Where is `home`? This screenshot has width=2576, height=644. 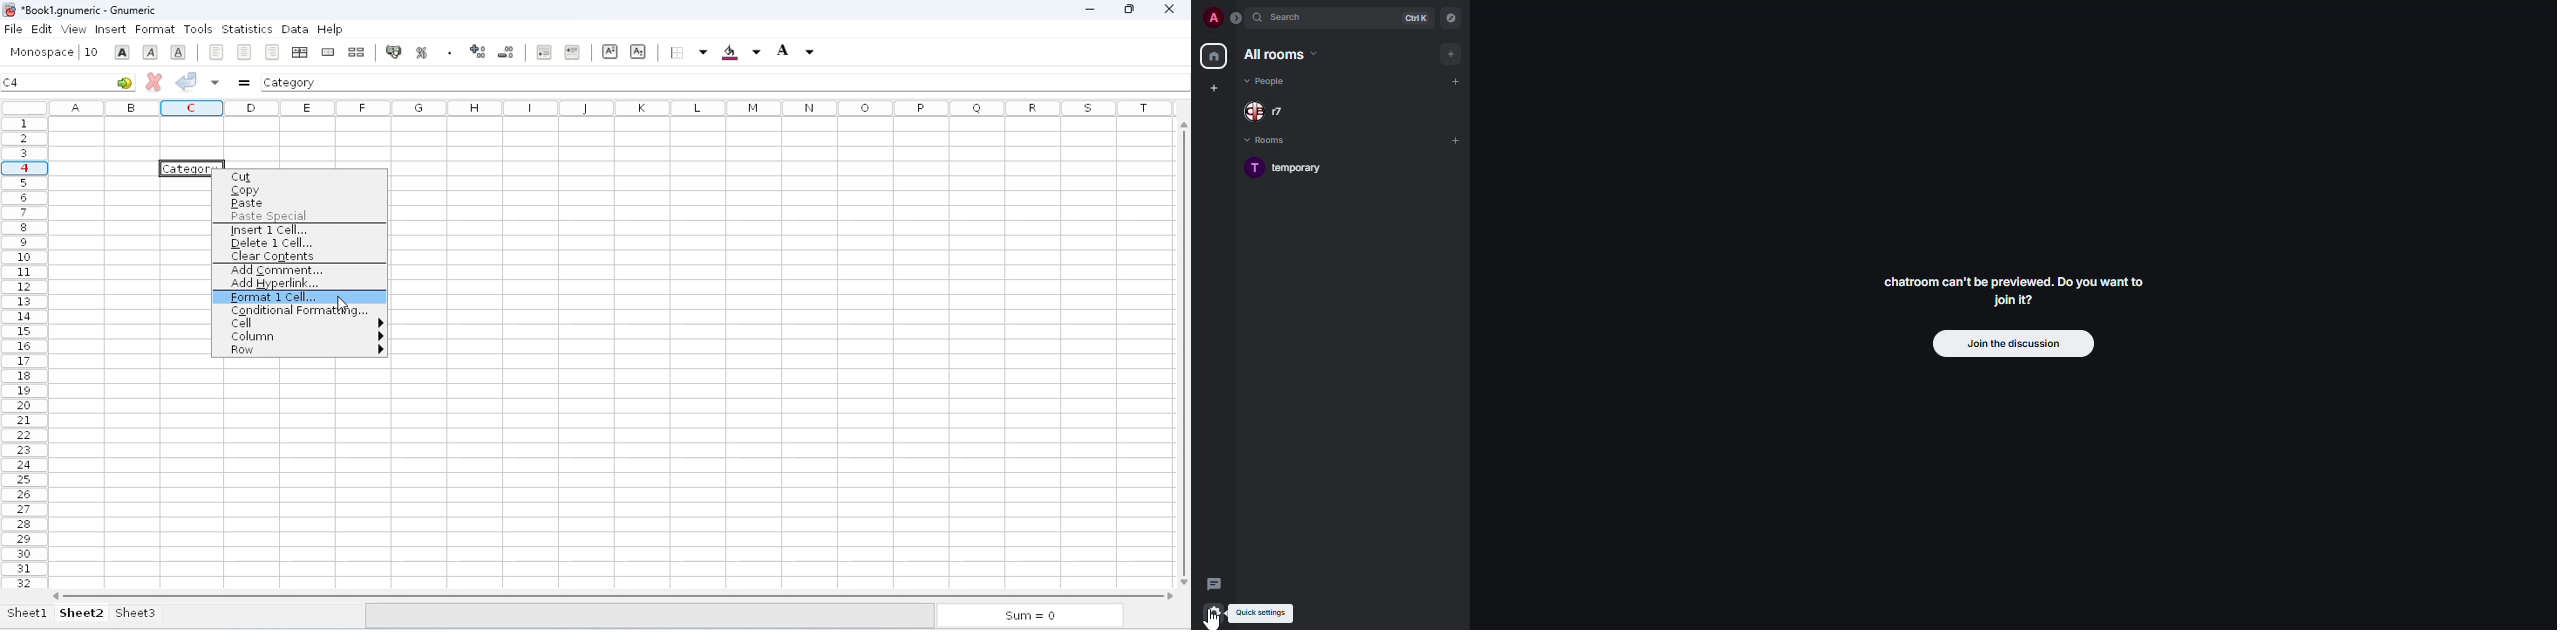 home is located at coordinates (1214, 56).